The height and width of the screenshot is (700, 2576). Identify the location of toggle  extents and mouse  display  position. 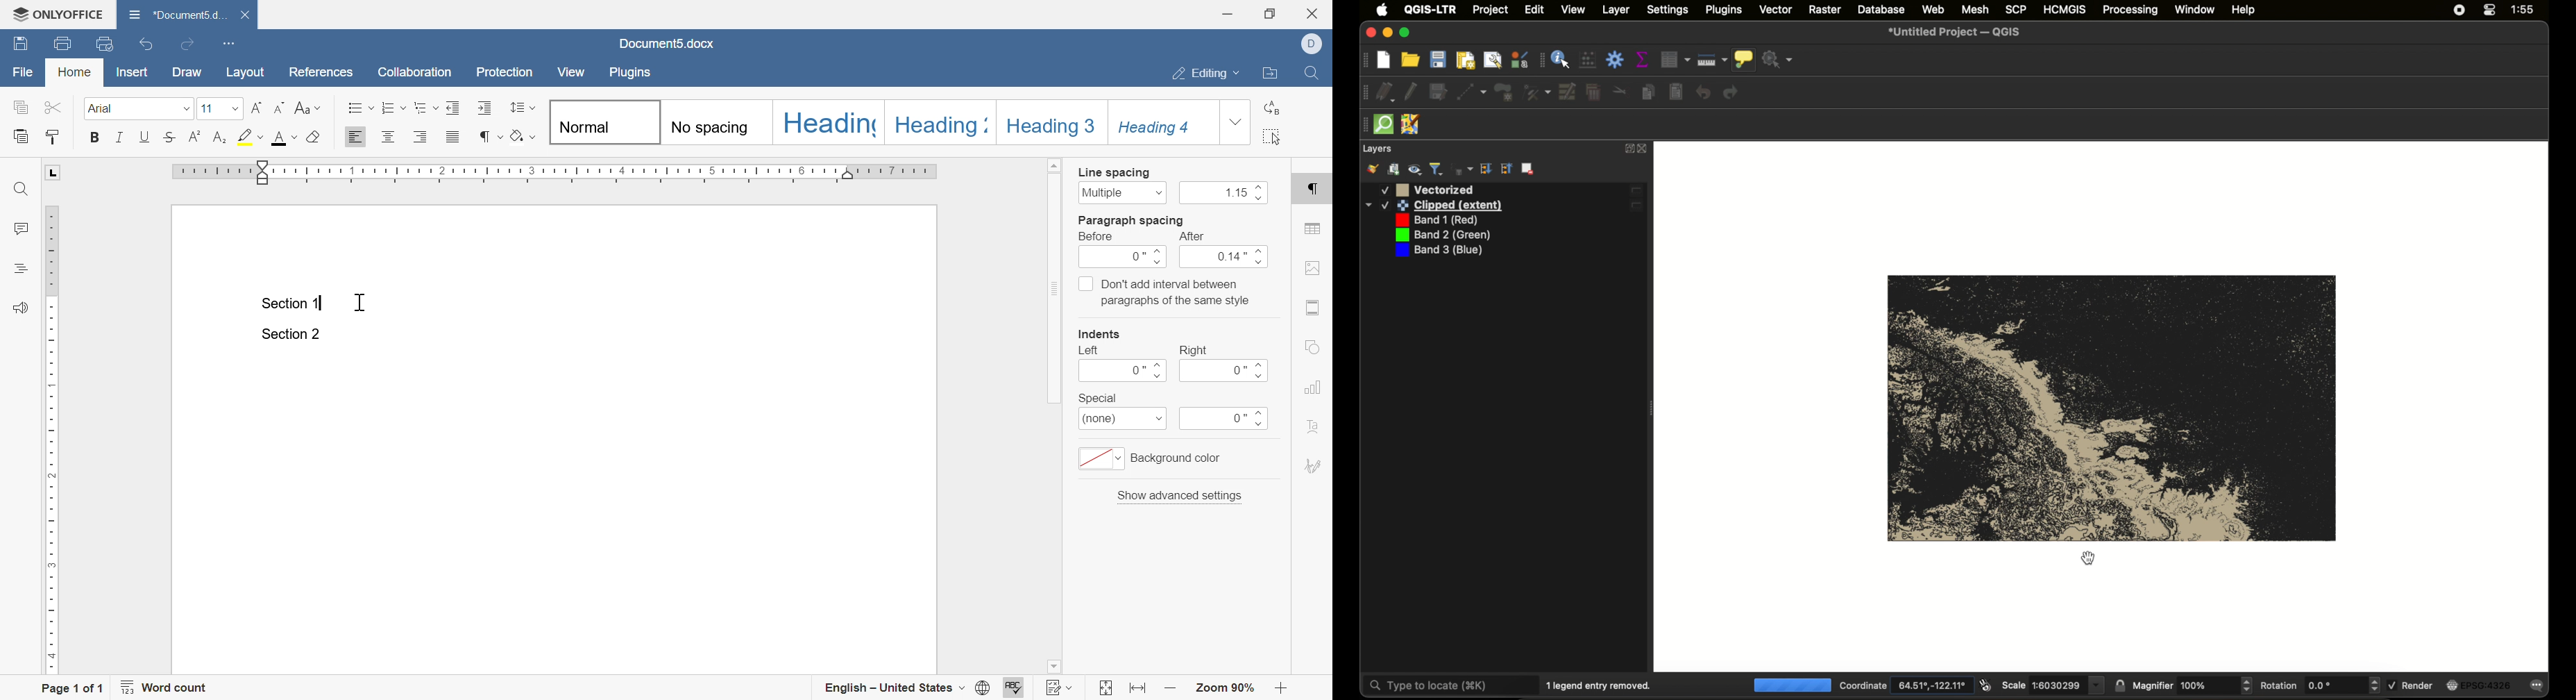
(1985, 685).